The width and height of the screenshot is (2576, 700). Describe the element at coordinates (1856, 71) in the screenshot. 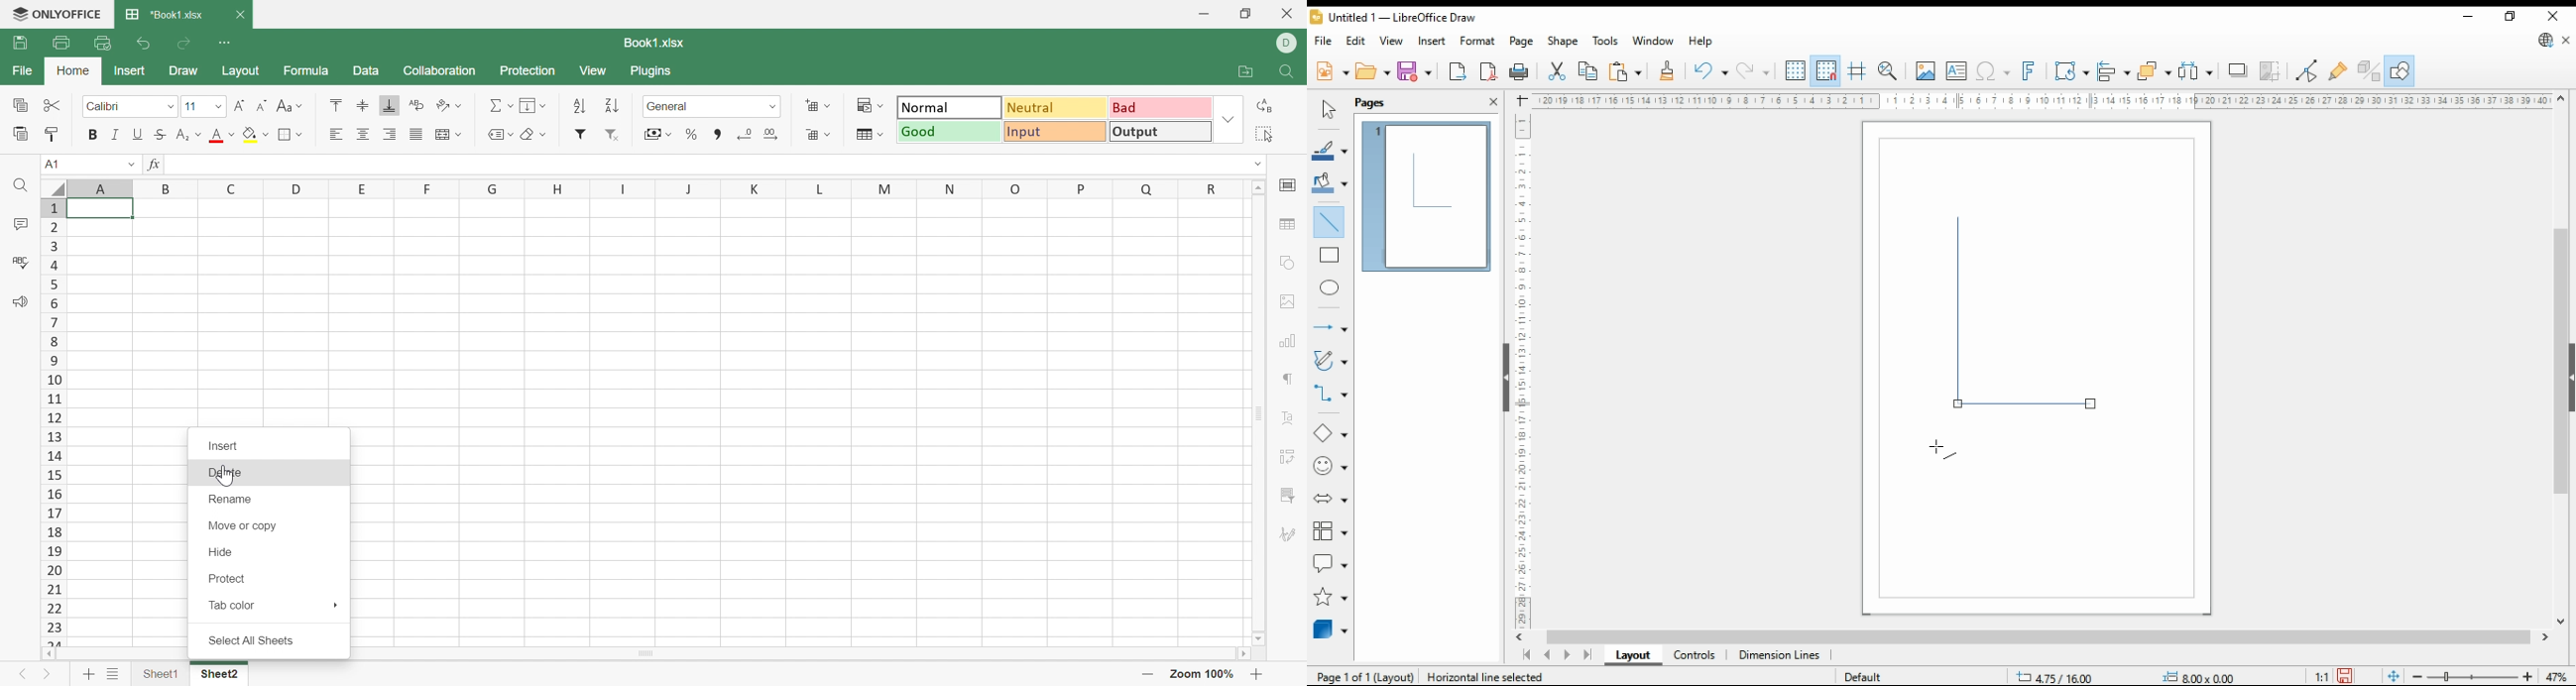

I see `helplines while moving` at that location.